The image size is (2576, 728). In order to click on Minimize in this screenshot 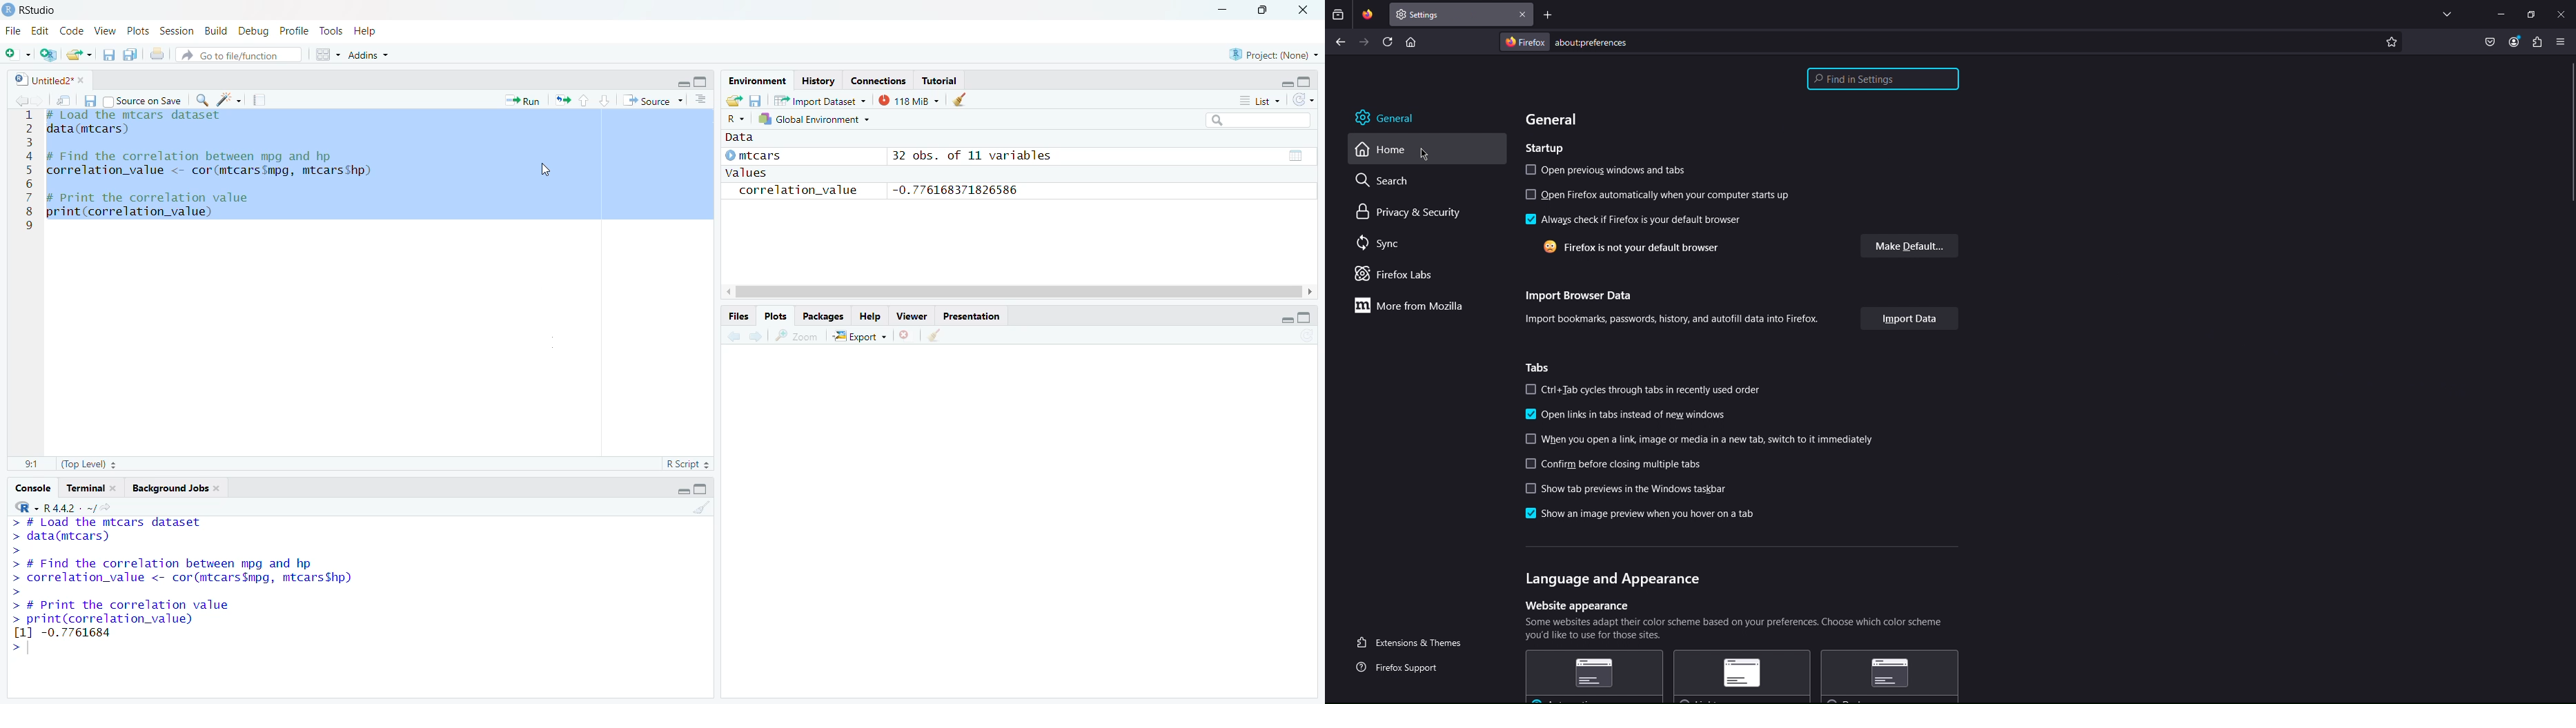, I will do `click(1286, 84)`.